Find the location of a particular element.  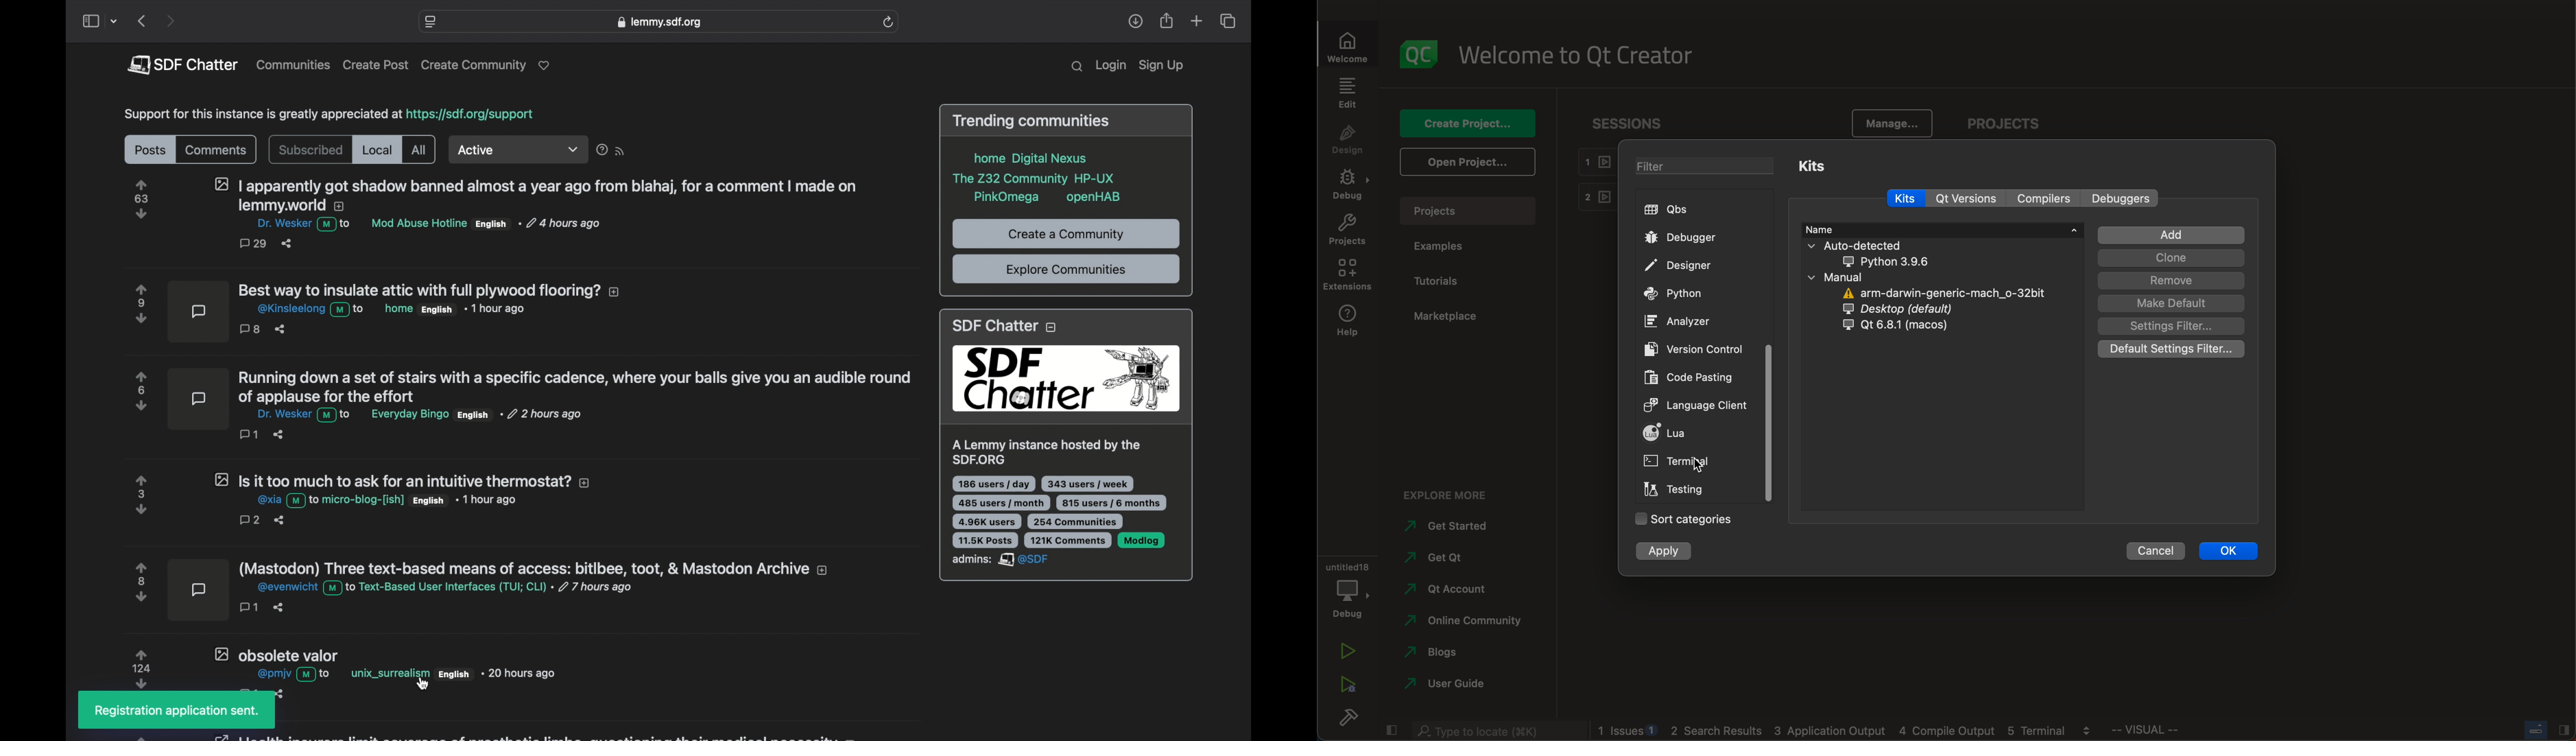

create project is located at coordinates (1467, 122).